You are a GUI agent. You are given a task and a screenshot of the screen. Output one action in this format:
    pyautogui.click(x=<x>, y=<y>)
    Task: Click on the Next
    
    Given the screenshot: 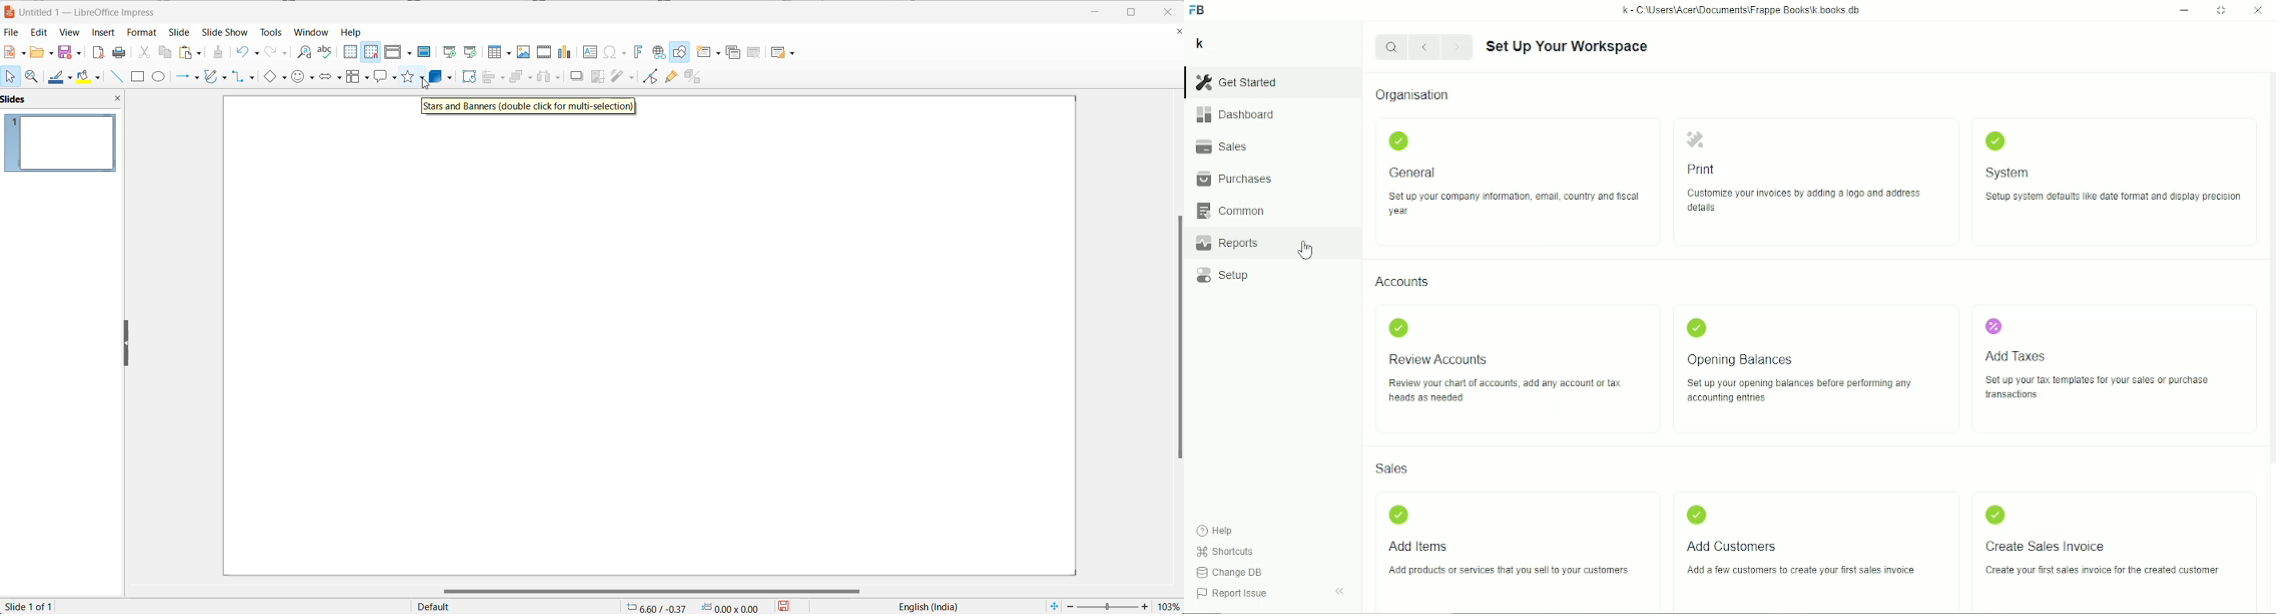 What is the action you would take?
    pyautogui.click(x=1459, y=48)
    